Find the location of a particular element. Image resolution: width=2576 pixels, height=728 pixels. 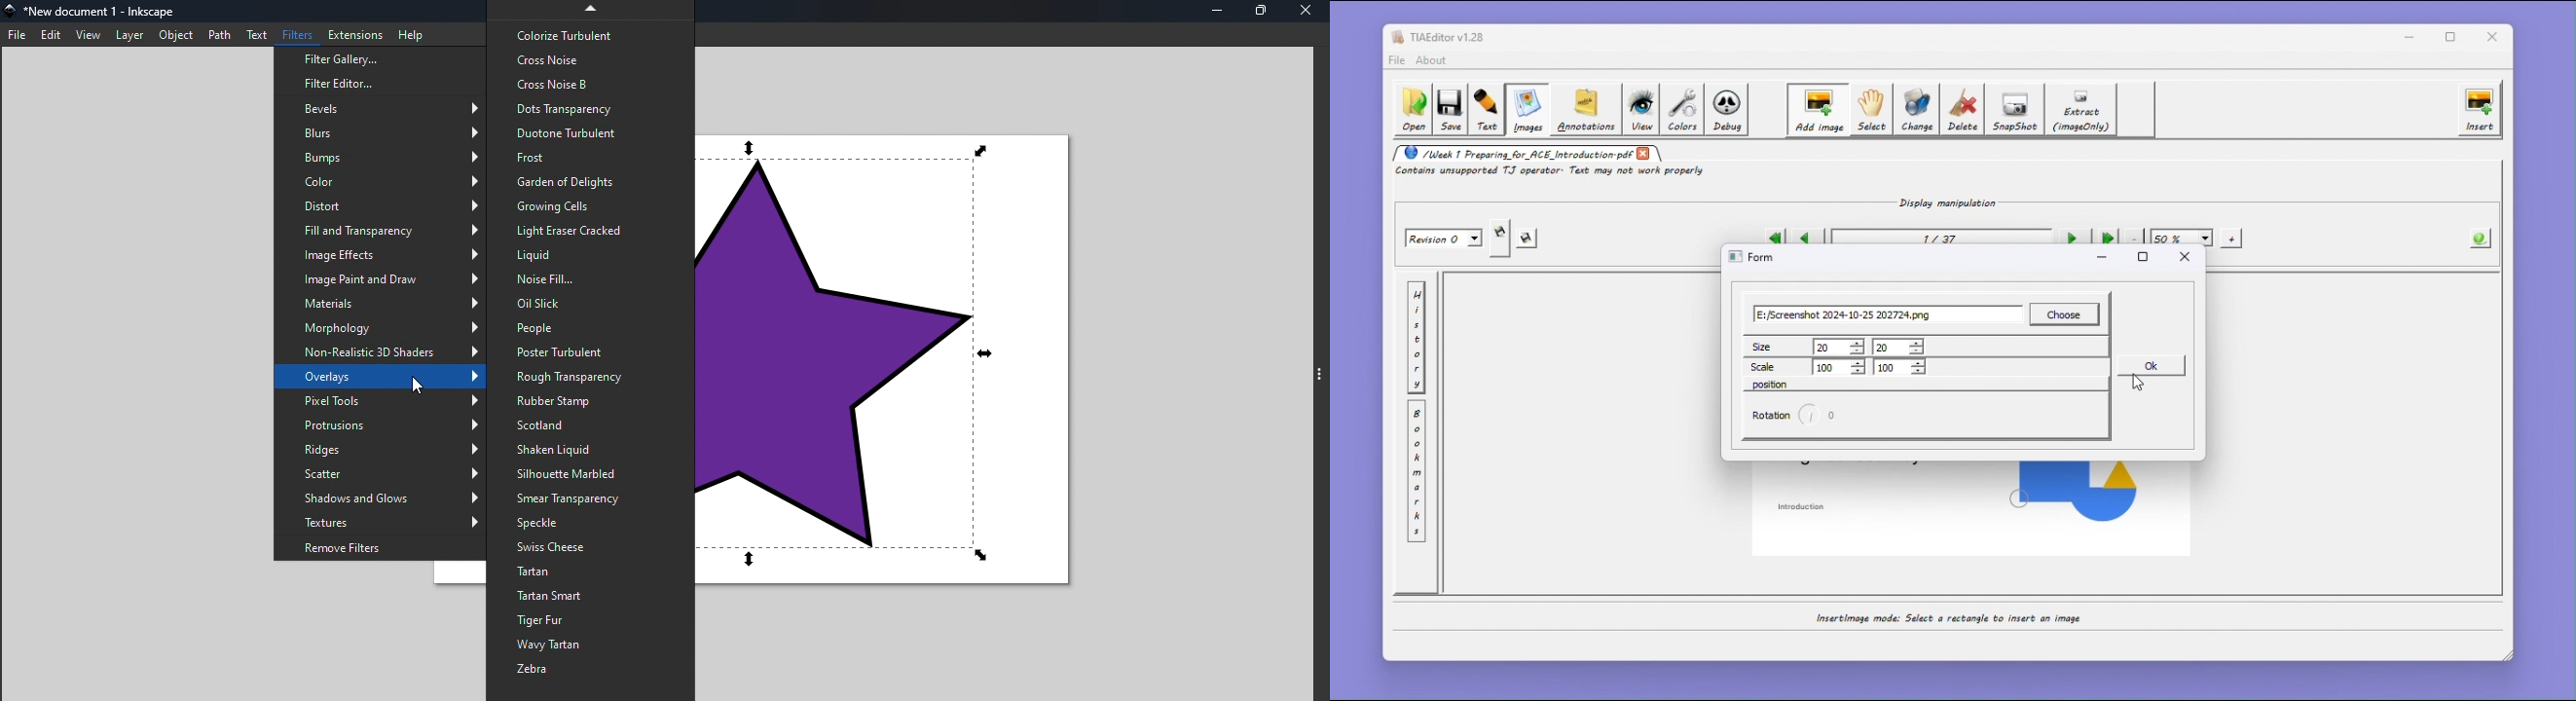

Overlays is located at coordinates (381, 378).